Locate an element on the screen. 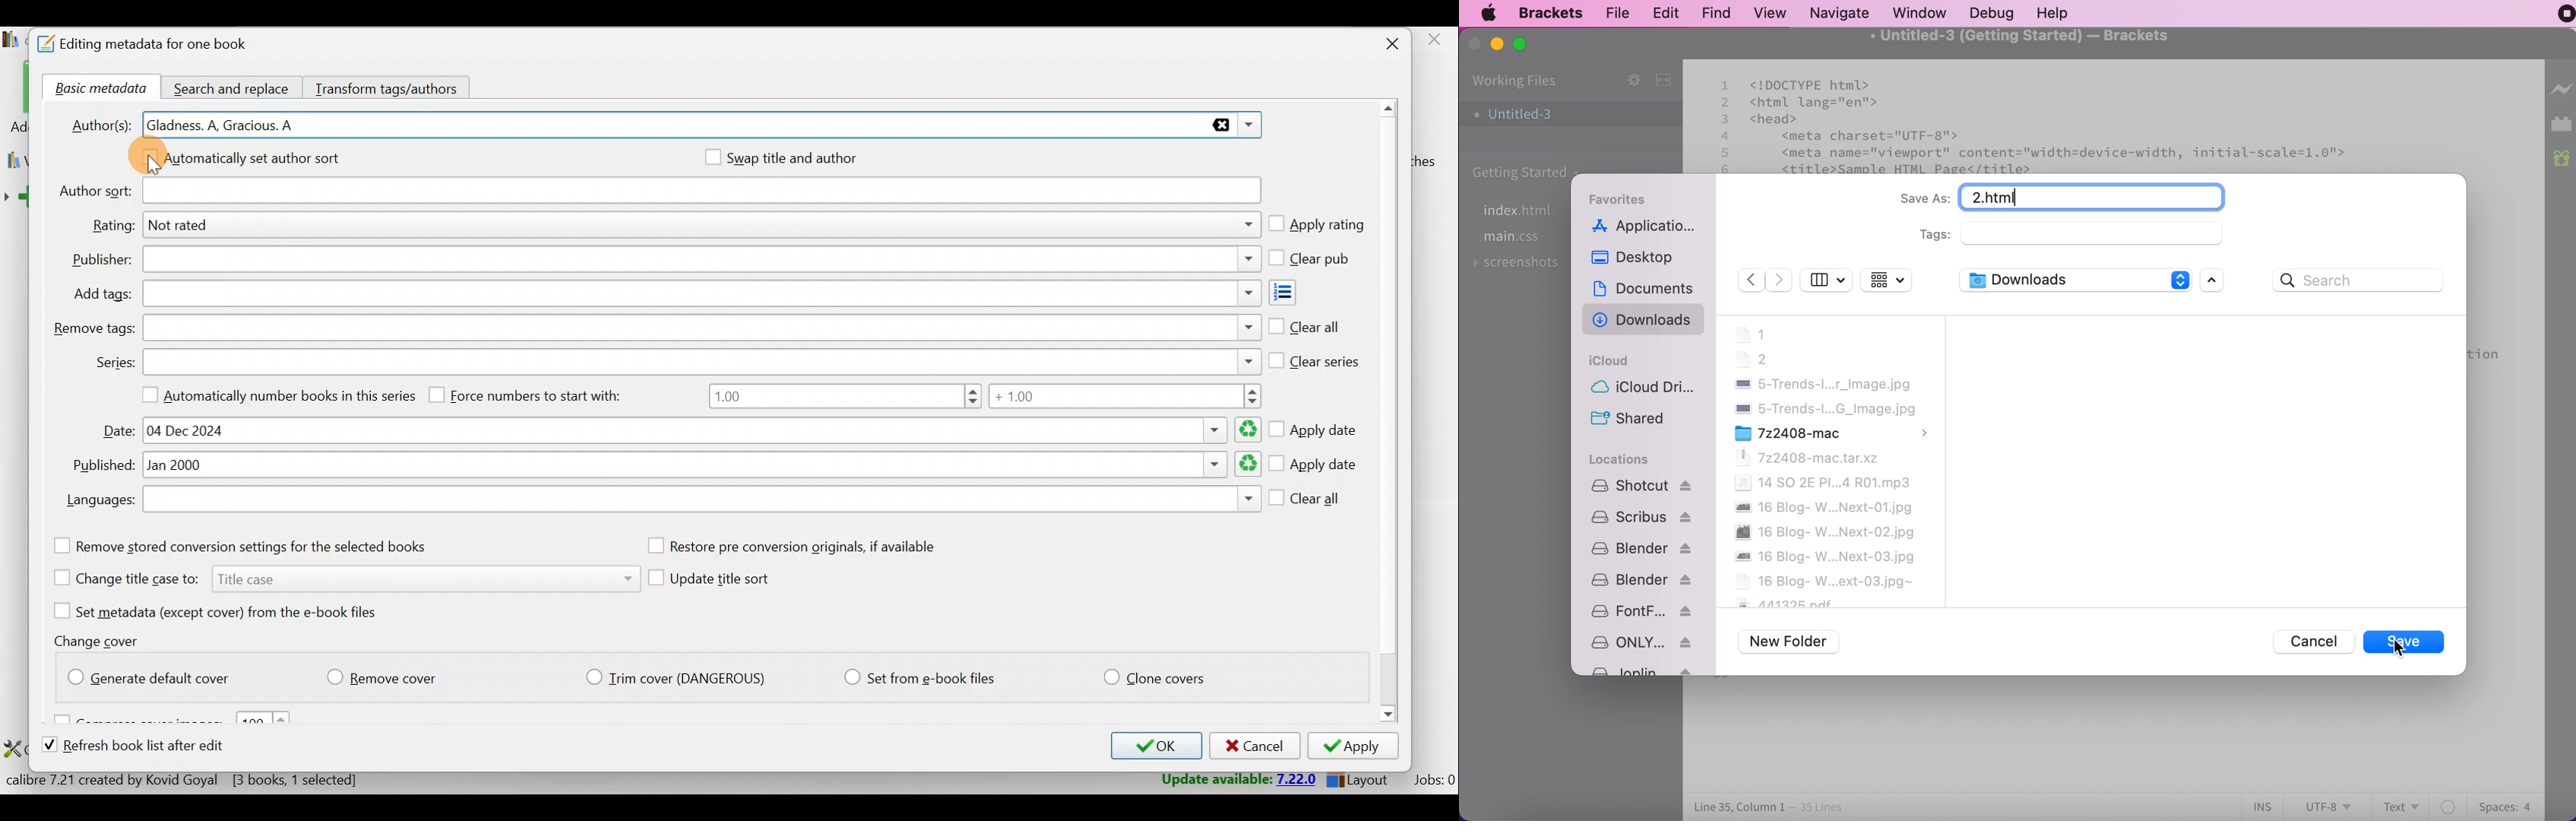 The height and width of the screenshot is (840, 2576). Author sort: is located at coordinates (93, 192).